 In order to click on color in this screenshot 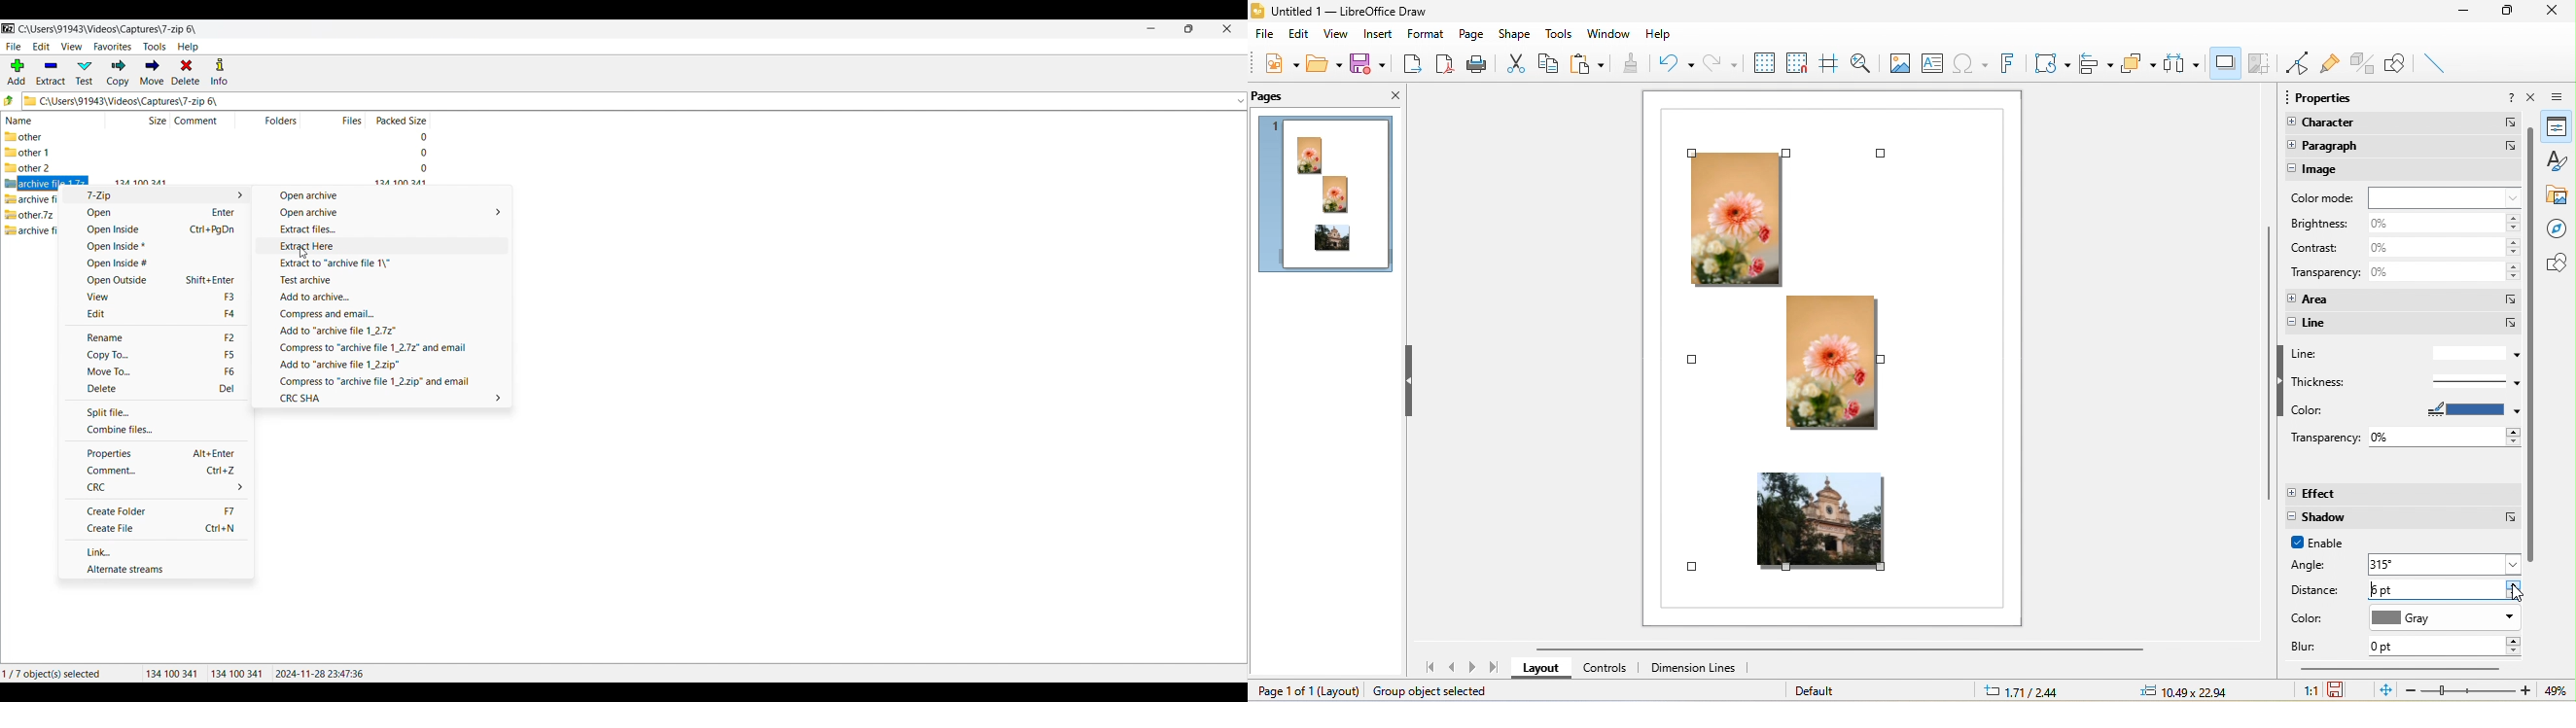, I will do `click(2315, 618)`.